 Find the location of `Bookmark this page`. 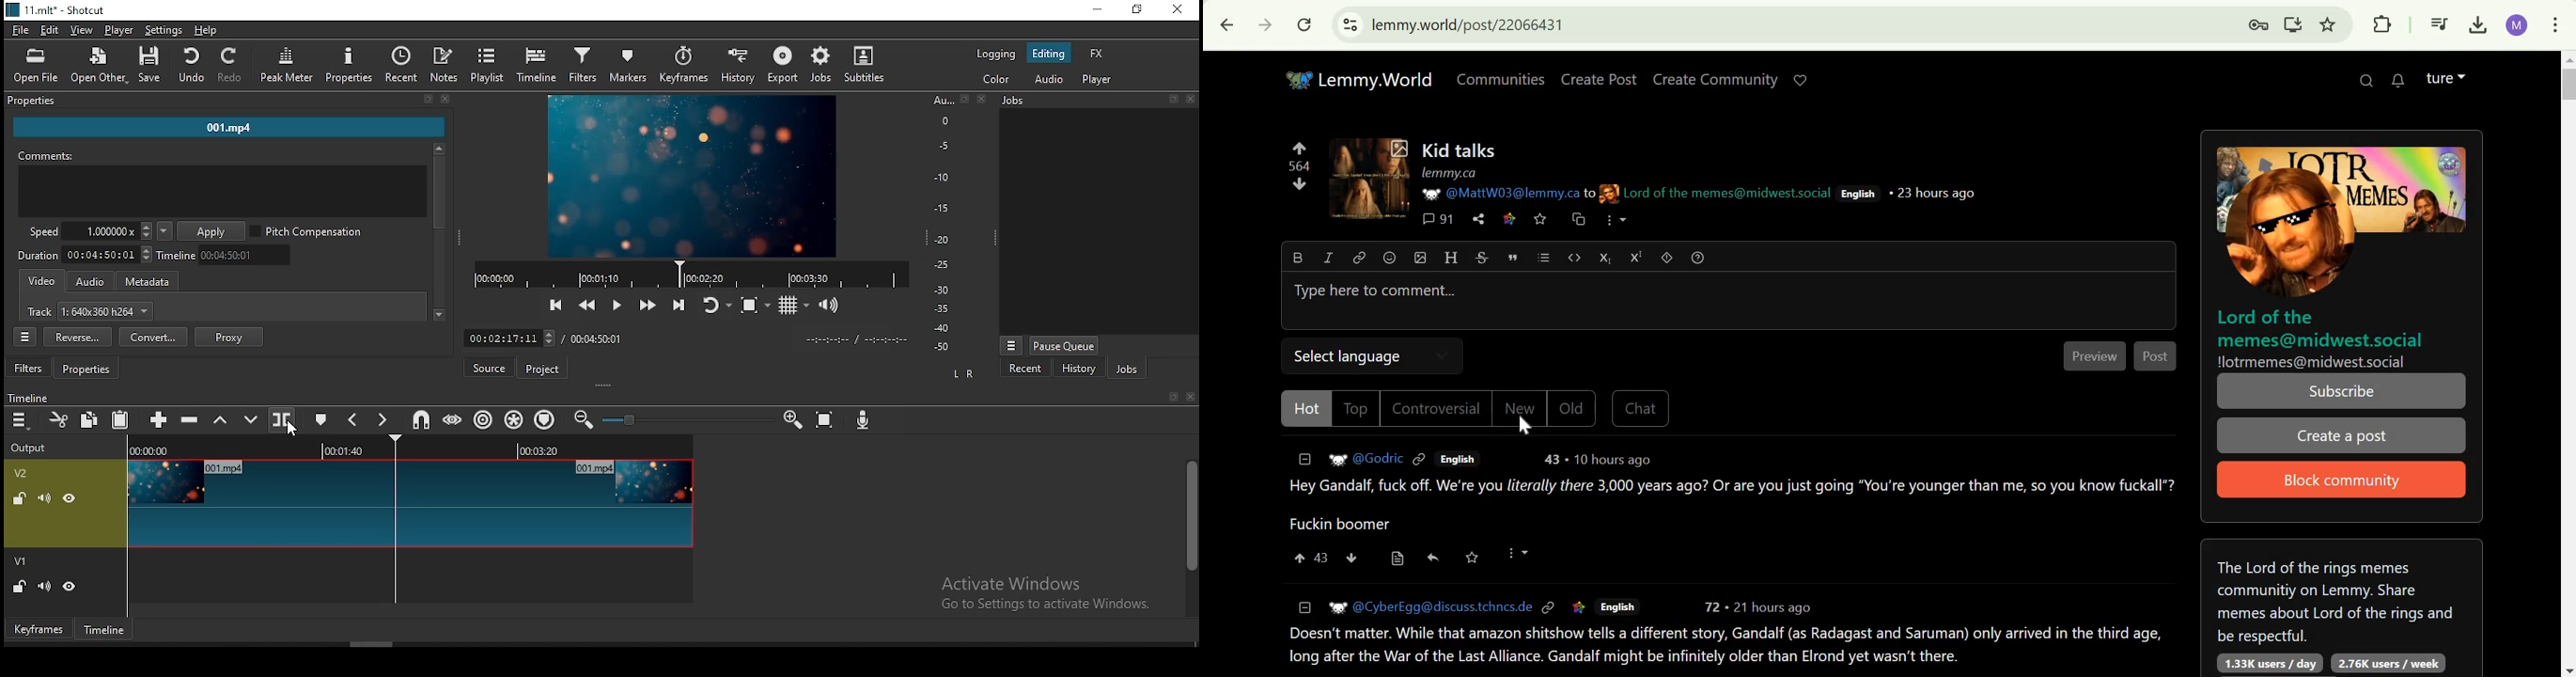

Bookmark this page is located at coordinates (2328, 24).